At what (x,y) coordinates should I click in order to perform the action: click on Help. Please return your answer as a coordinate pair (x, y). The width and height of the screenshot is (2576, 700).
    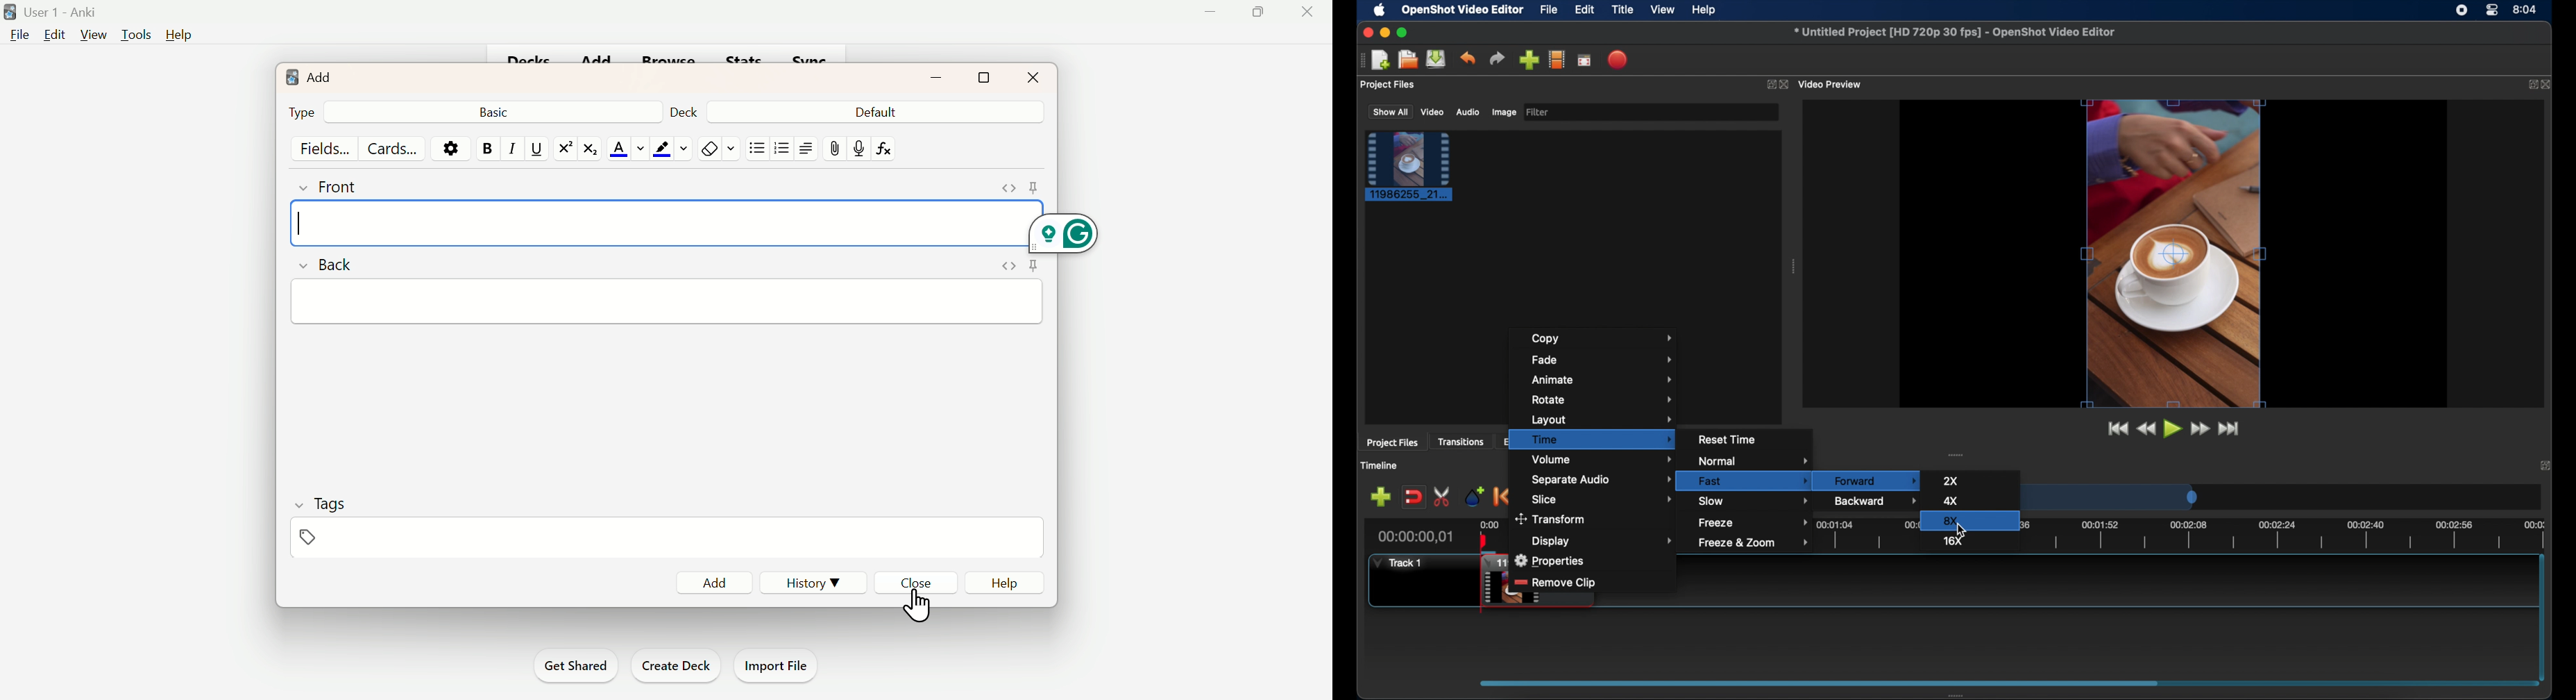
    Looking at the image, I should click on (179, 32).